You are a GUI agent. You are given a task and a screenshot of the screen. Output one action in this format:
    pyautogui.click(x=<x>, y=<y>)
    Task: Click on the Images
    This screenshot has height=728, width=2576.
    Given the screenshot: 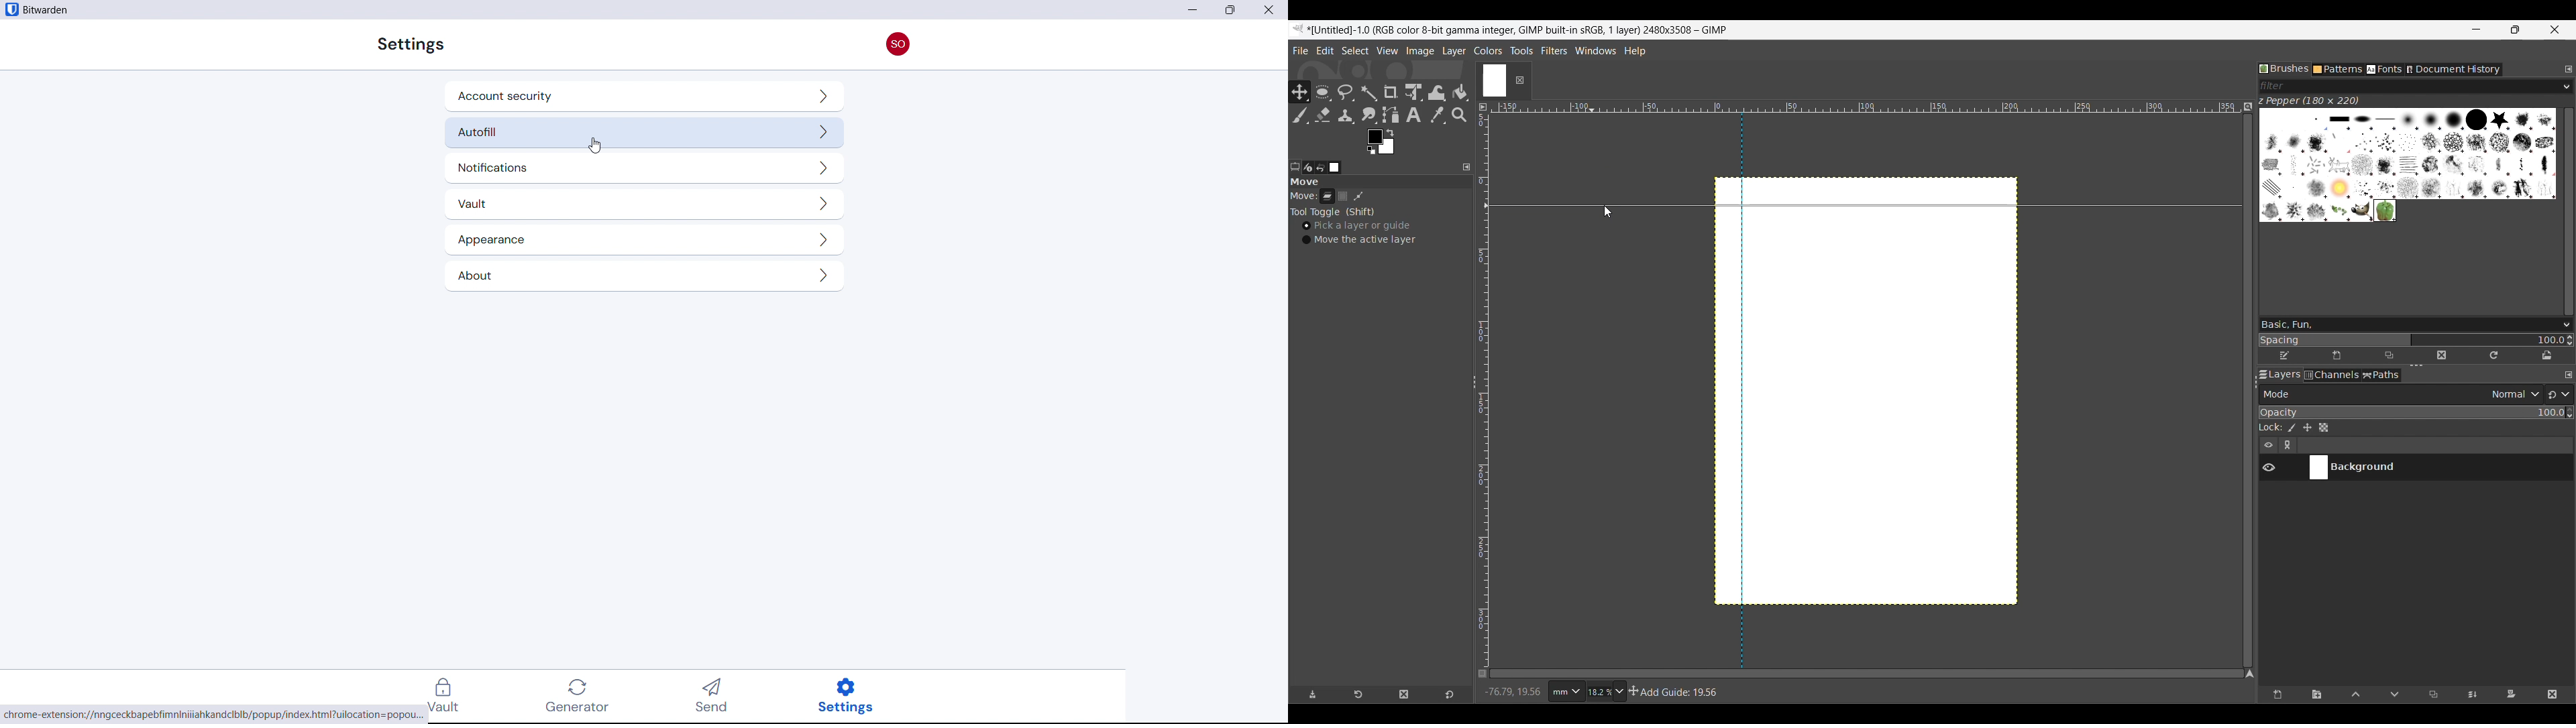 What is the action you would take?
    pyautogui.click(x=1335, y=168)
    